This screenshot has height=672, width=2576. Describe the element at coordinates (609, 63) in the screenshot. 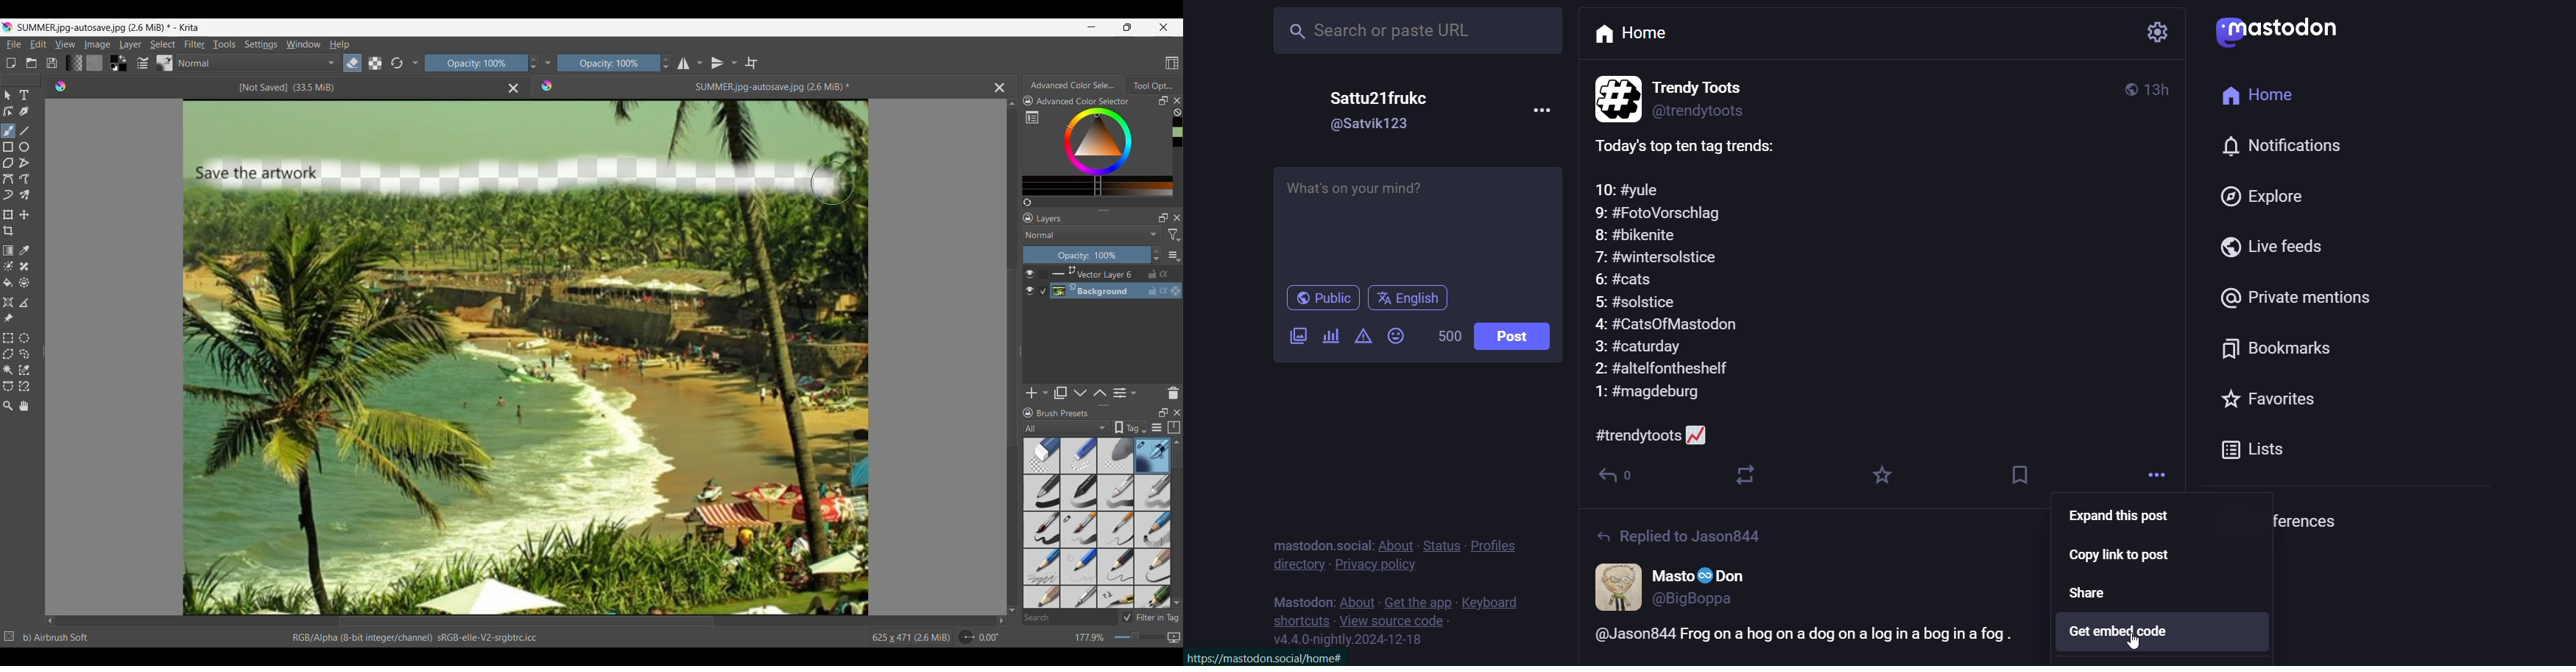

I see `Opacity 100%` at that location.